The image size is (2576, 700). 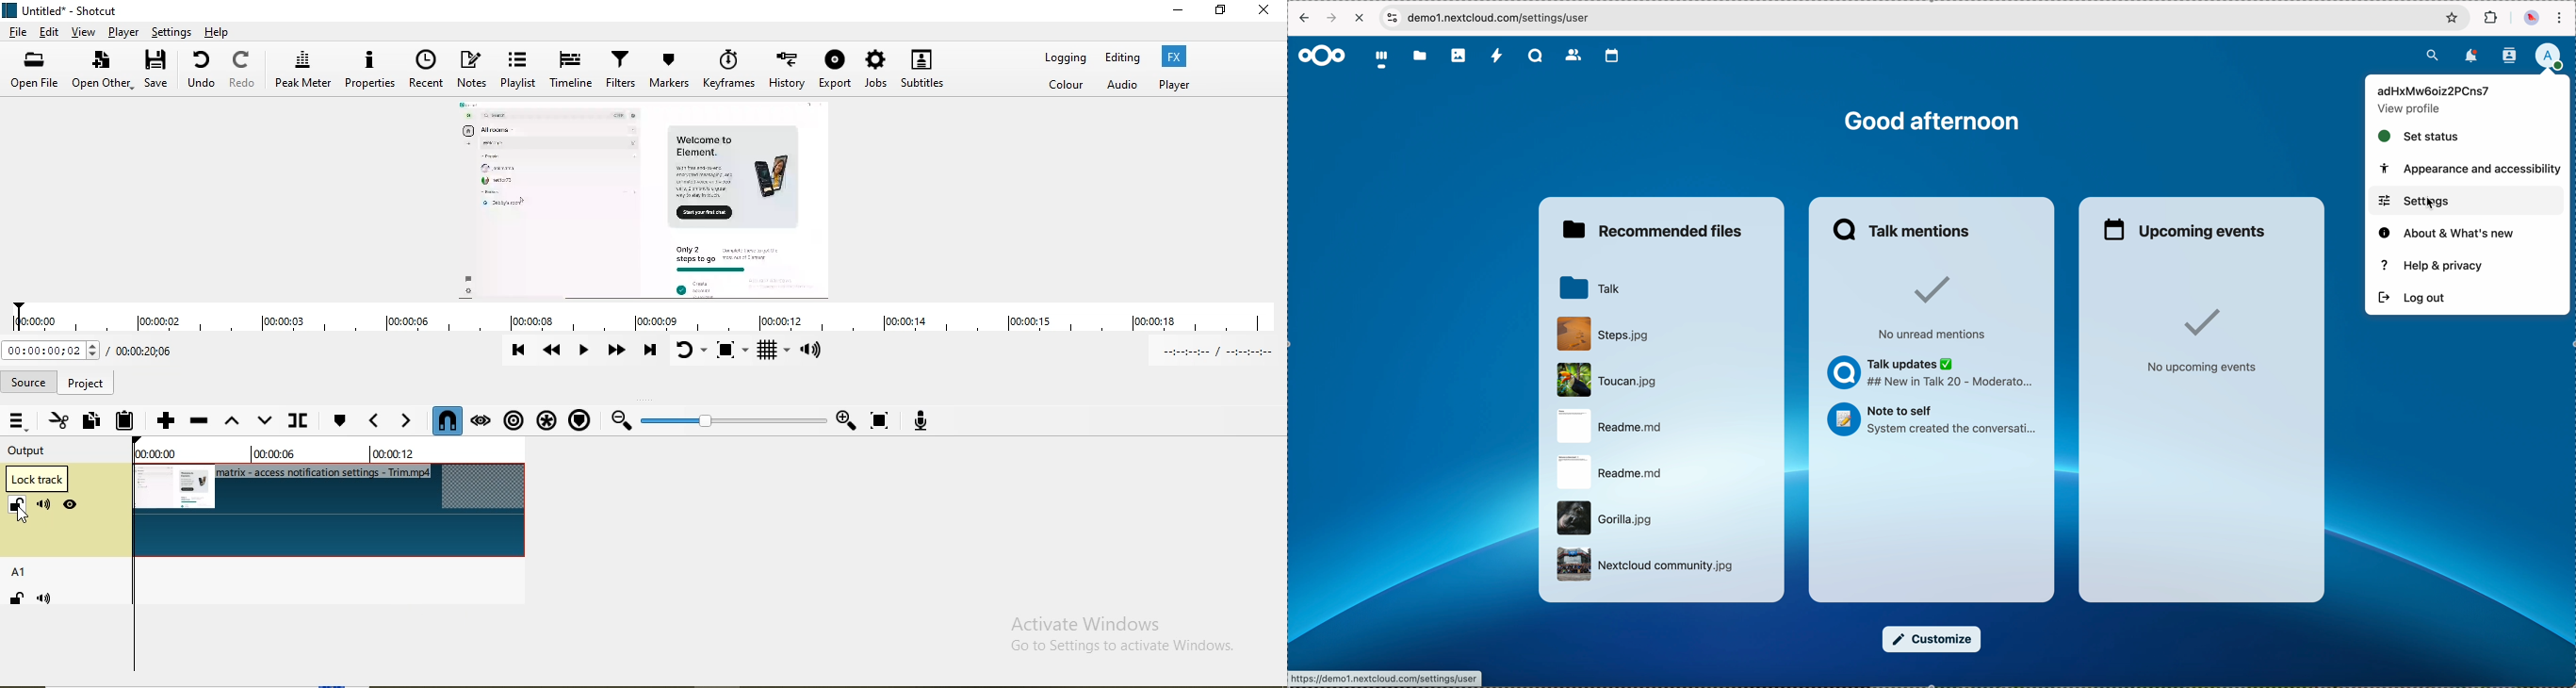 What do you see at coordinates (555, 356) in the screenshot?
I see `Play quickly backwards` at bounding box center [555, 356].